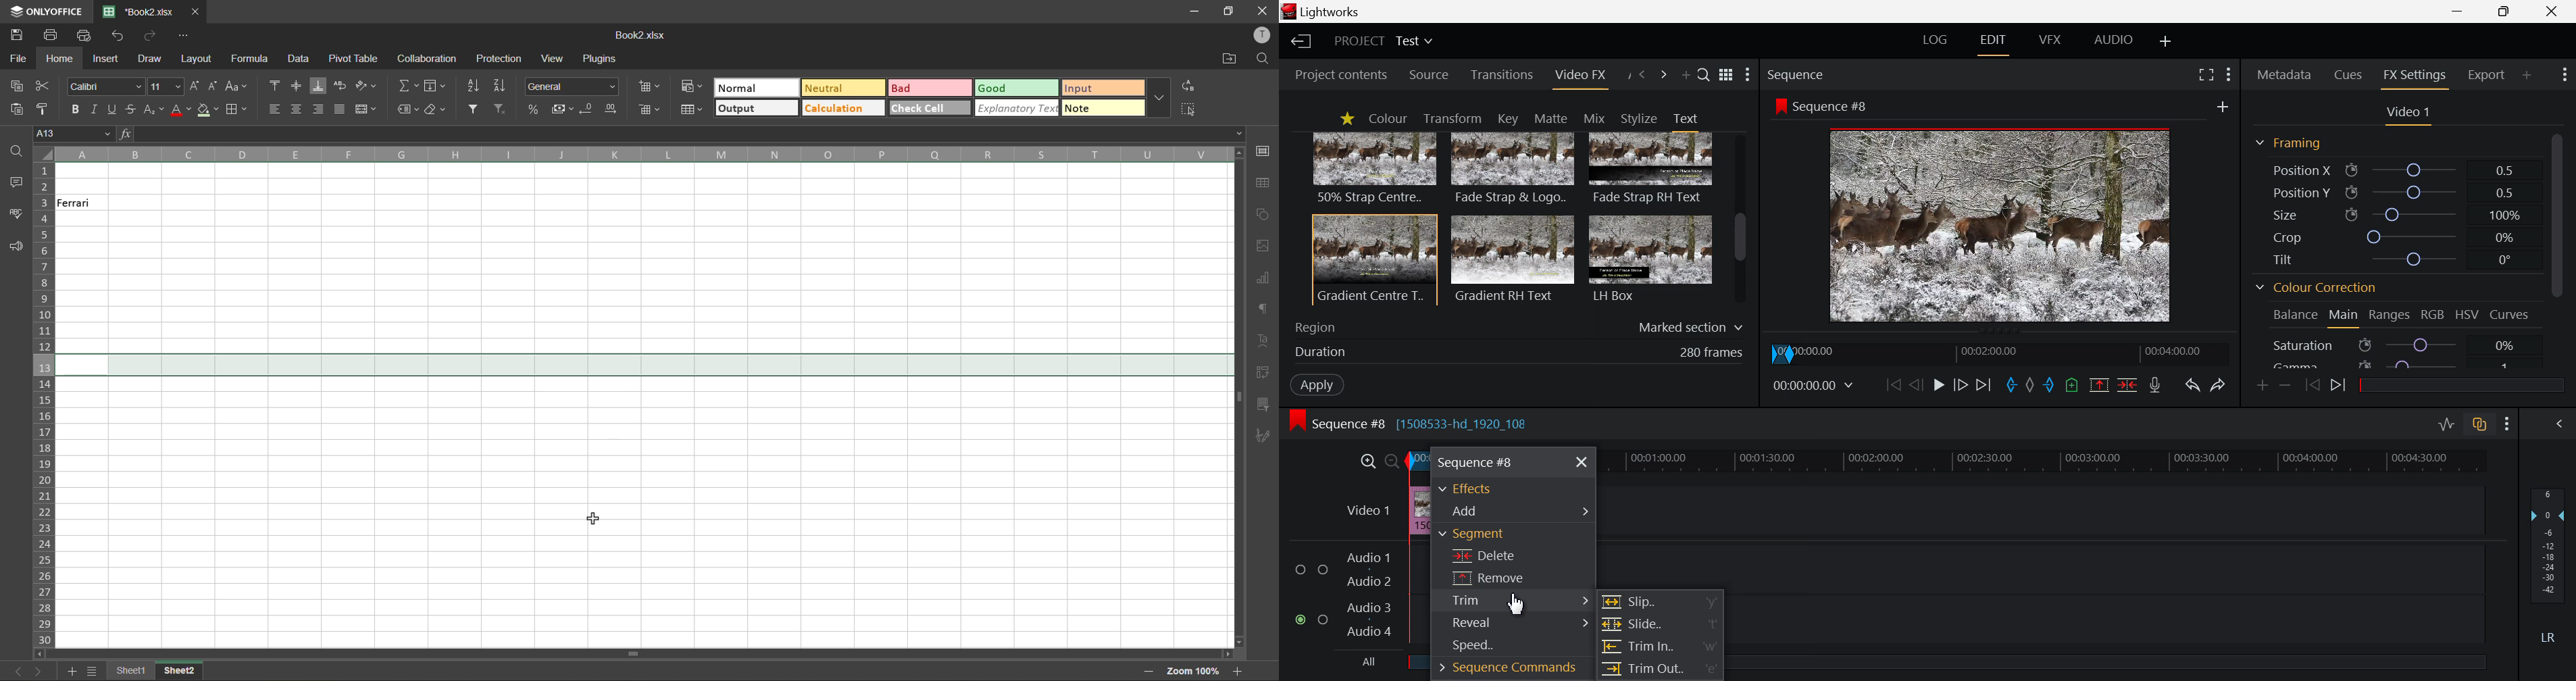  What do you see at coordinates (1386, 41) in the screenshot?
I see `Project title` at bounding box center [1386, 41].